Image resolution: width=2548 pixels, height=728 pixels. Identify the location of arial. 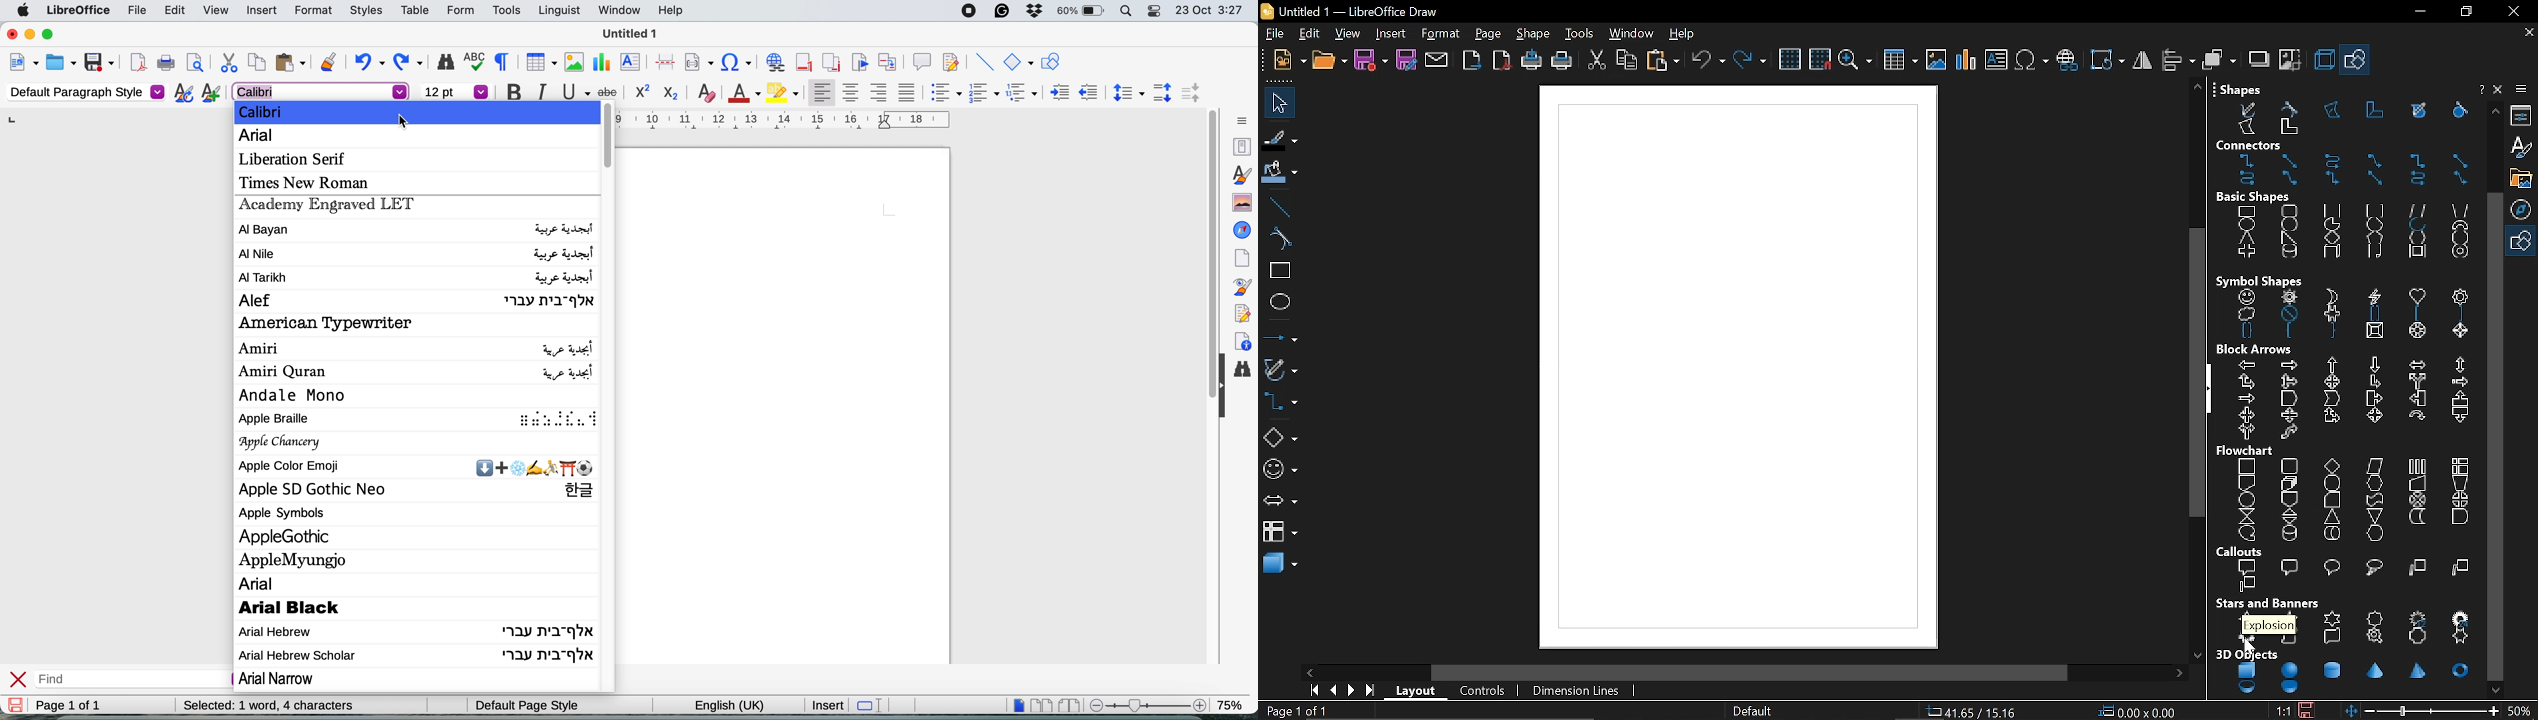
(261, 583).